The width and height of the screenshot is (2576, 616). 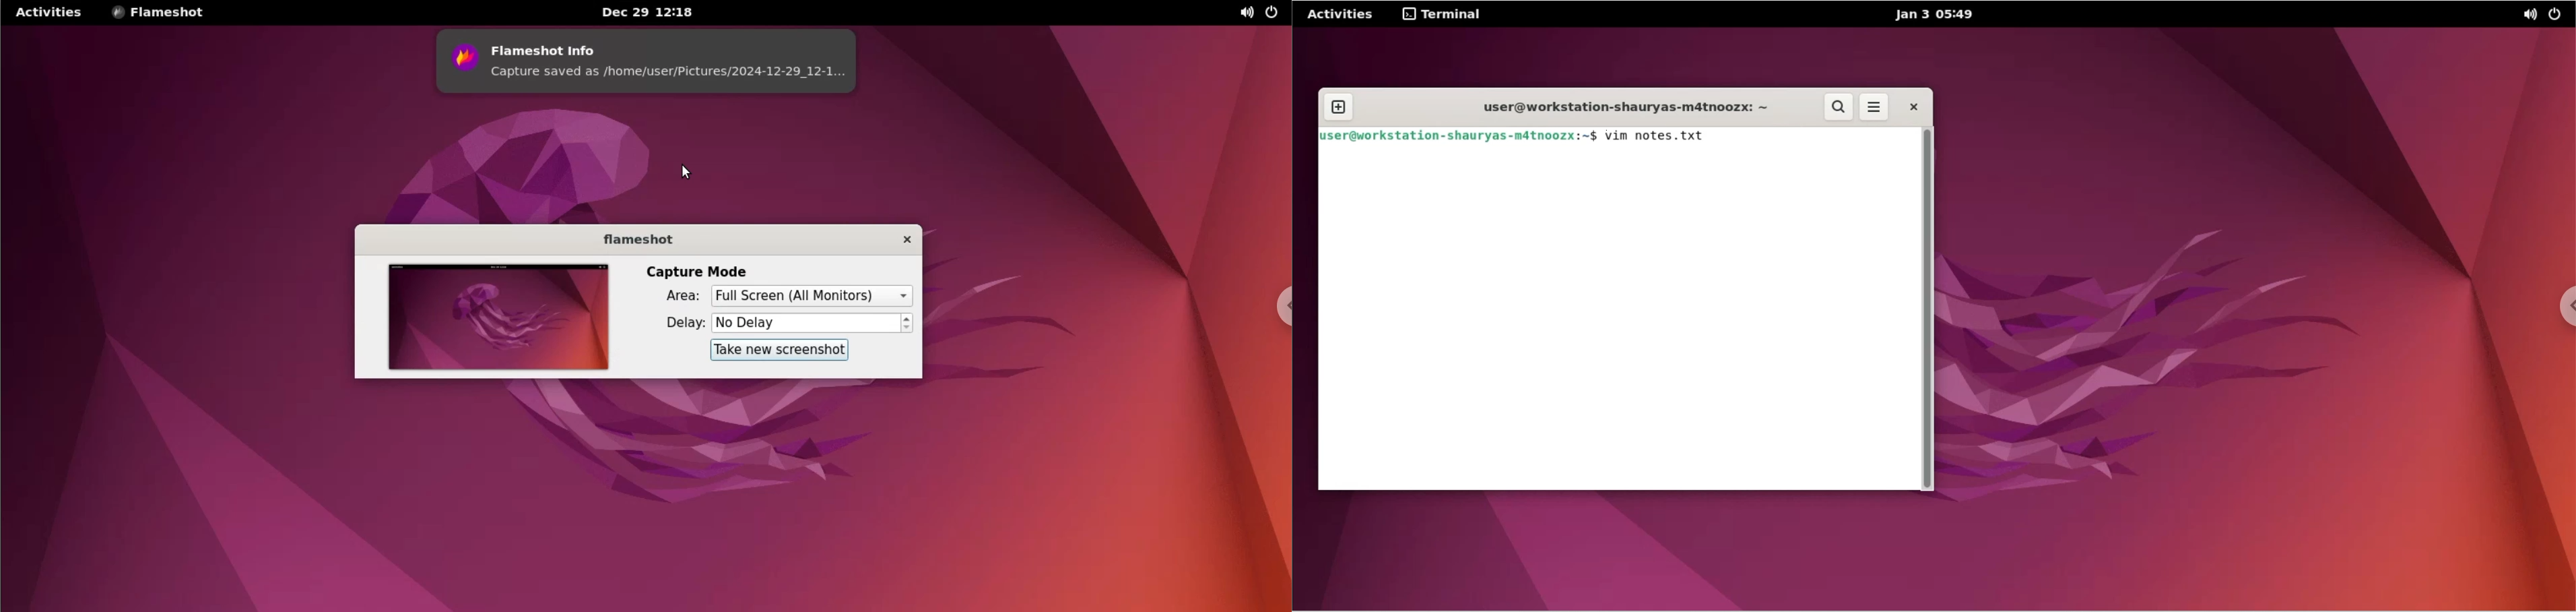 I want to click on Activities, so click(x=1341, y=15).